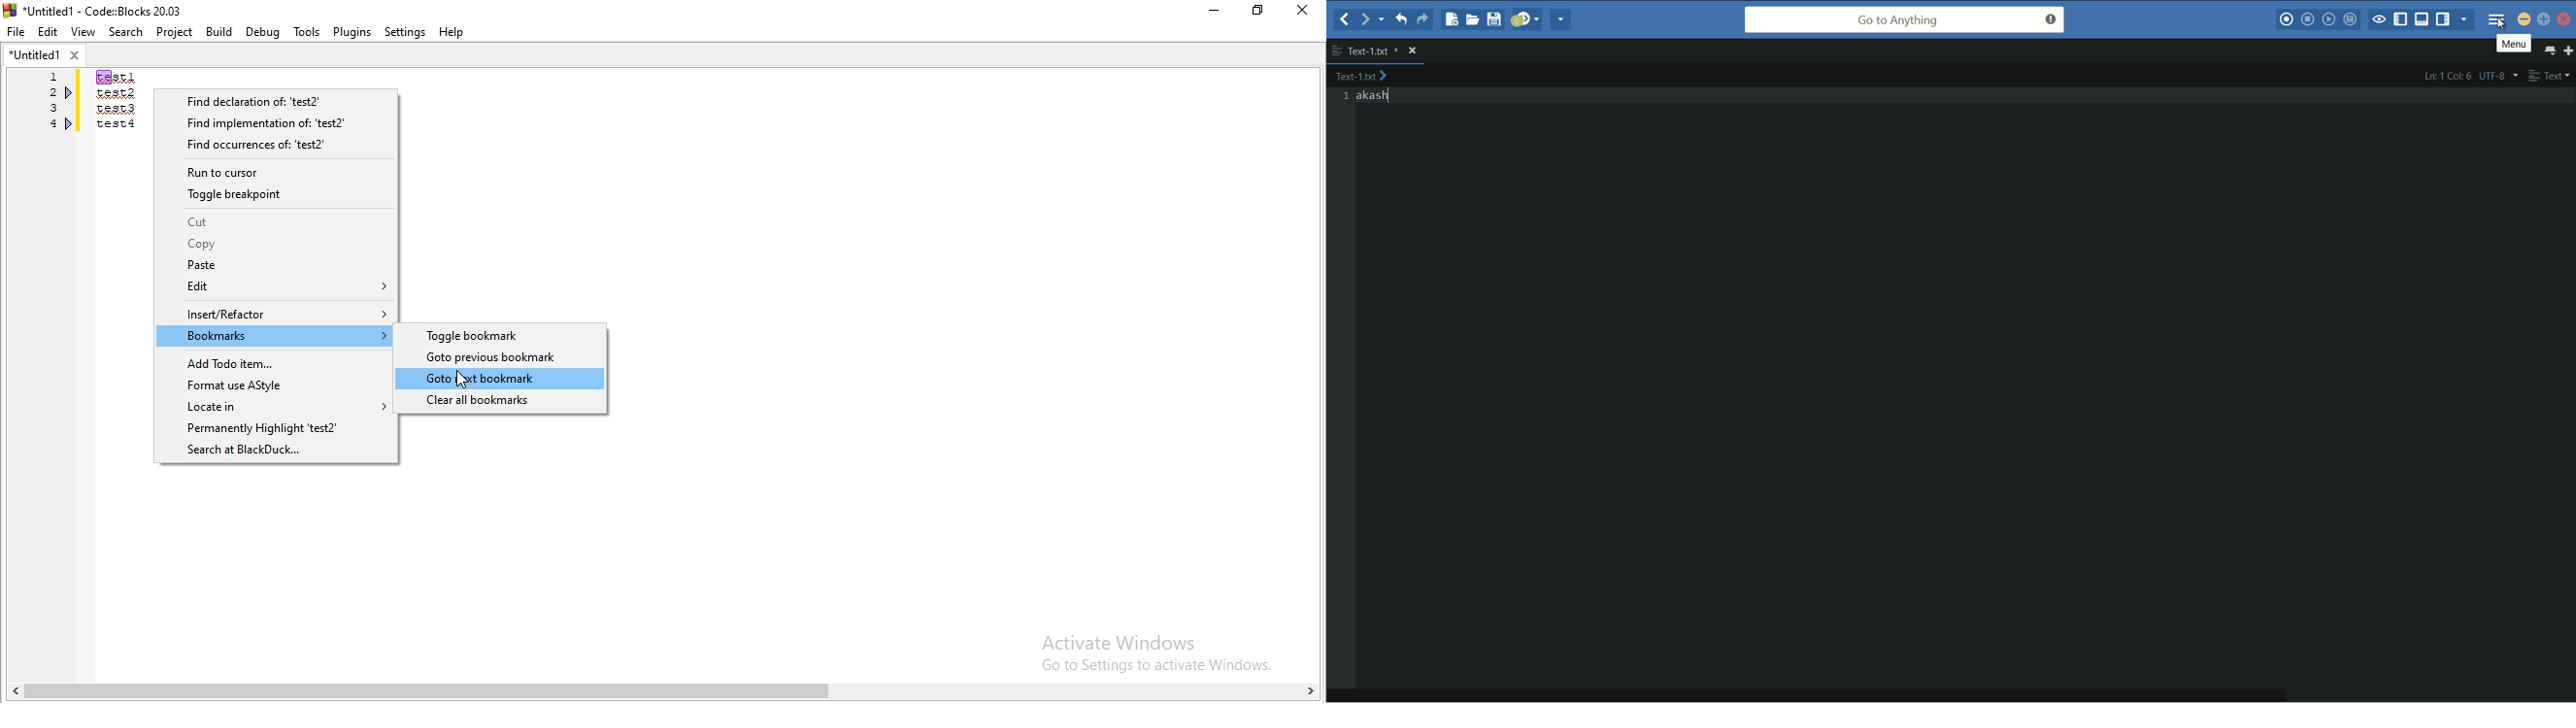 Image resolution: width=2576 pixels, height=728 pixels. What do you see at coordinates (1261, 13) in the screenshot?
I see `Maximize` at bounding box center [1261, 13].